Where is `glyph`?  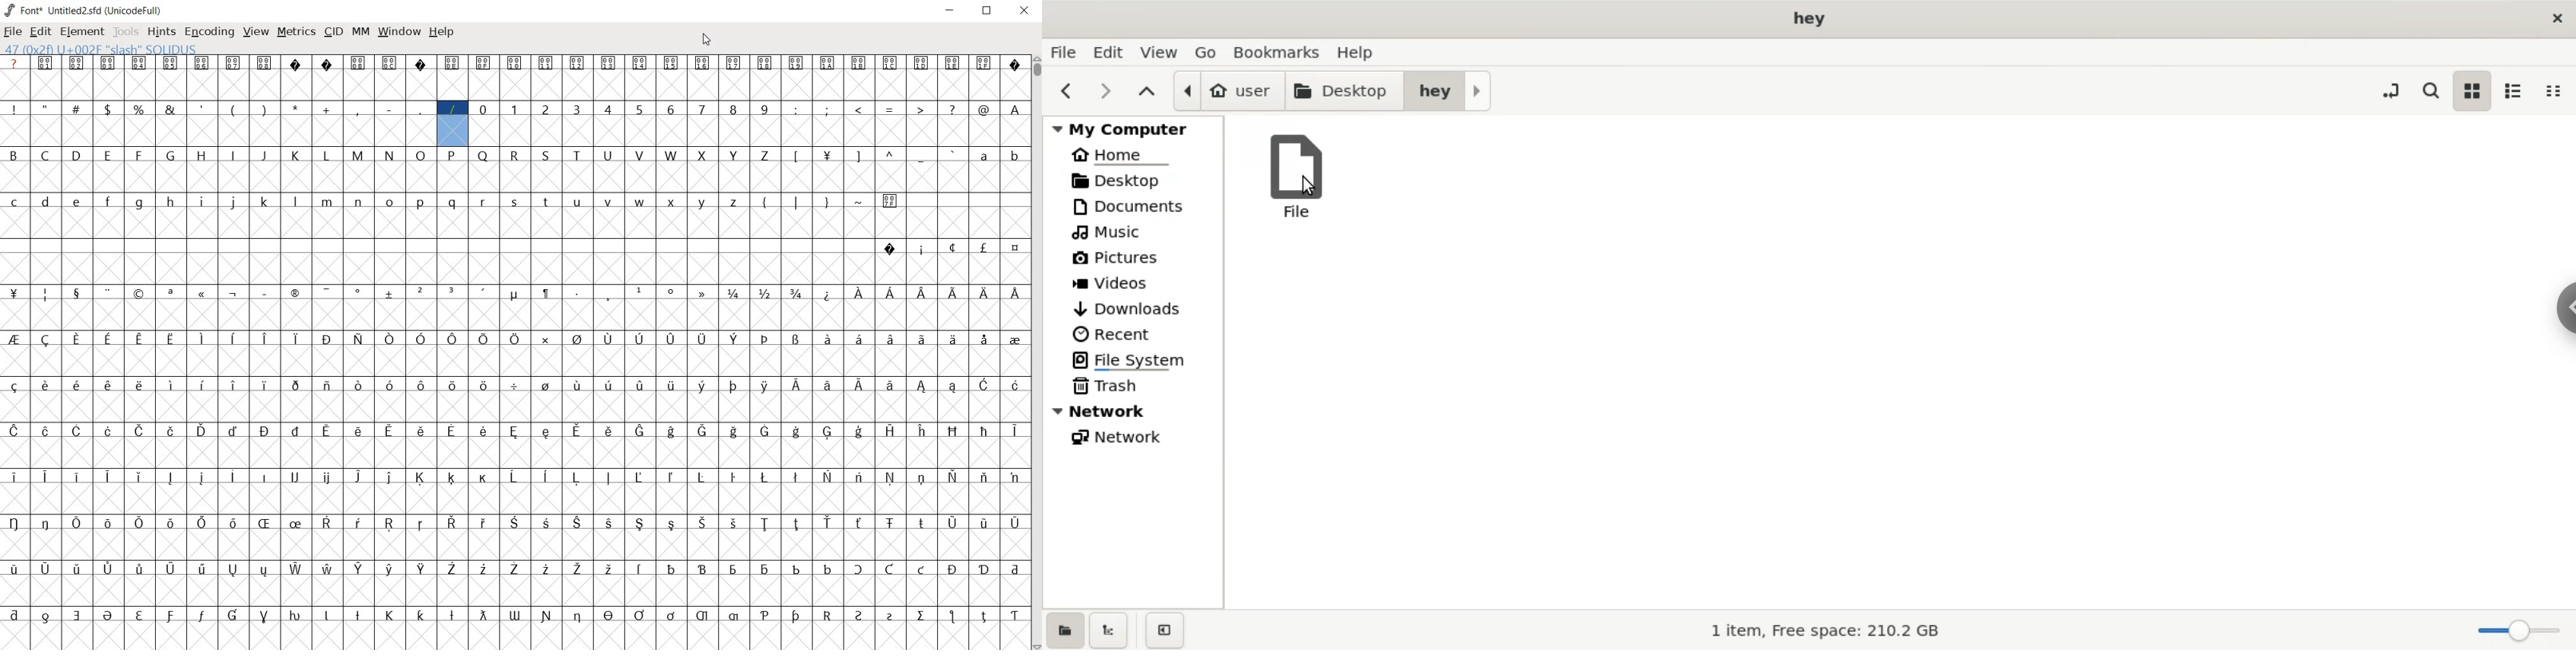
glyph is located at coordinates (422, 568).